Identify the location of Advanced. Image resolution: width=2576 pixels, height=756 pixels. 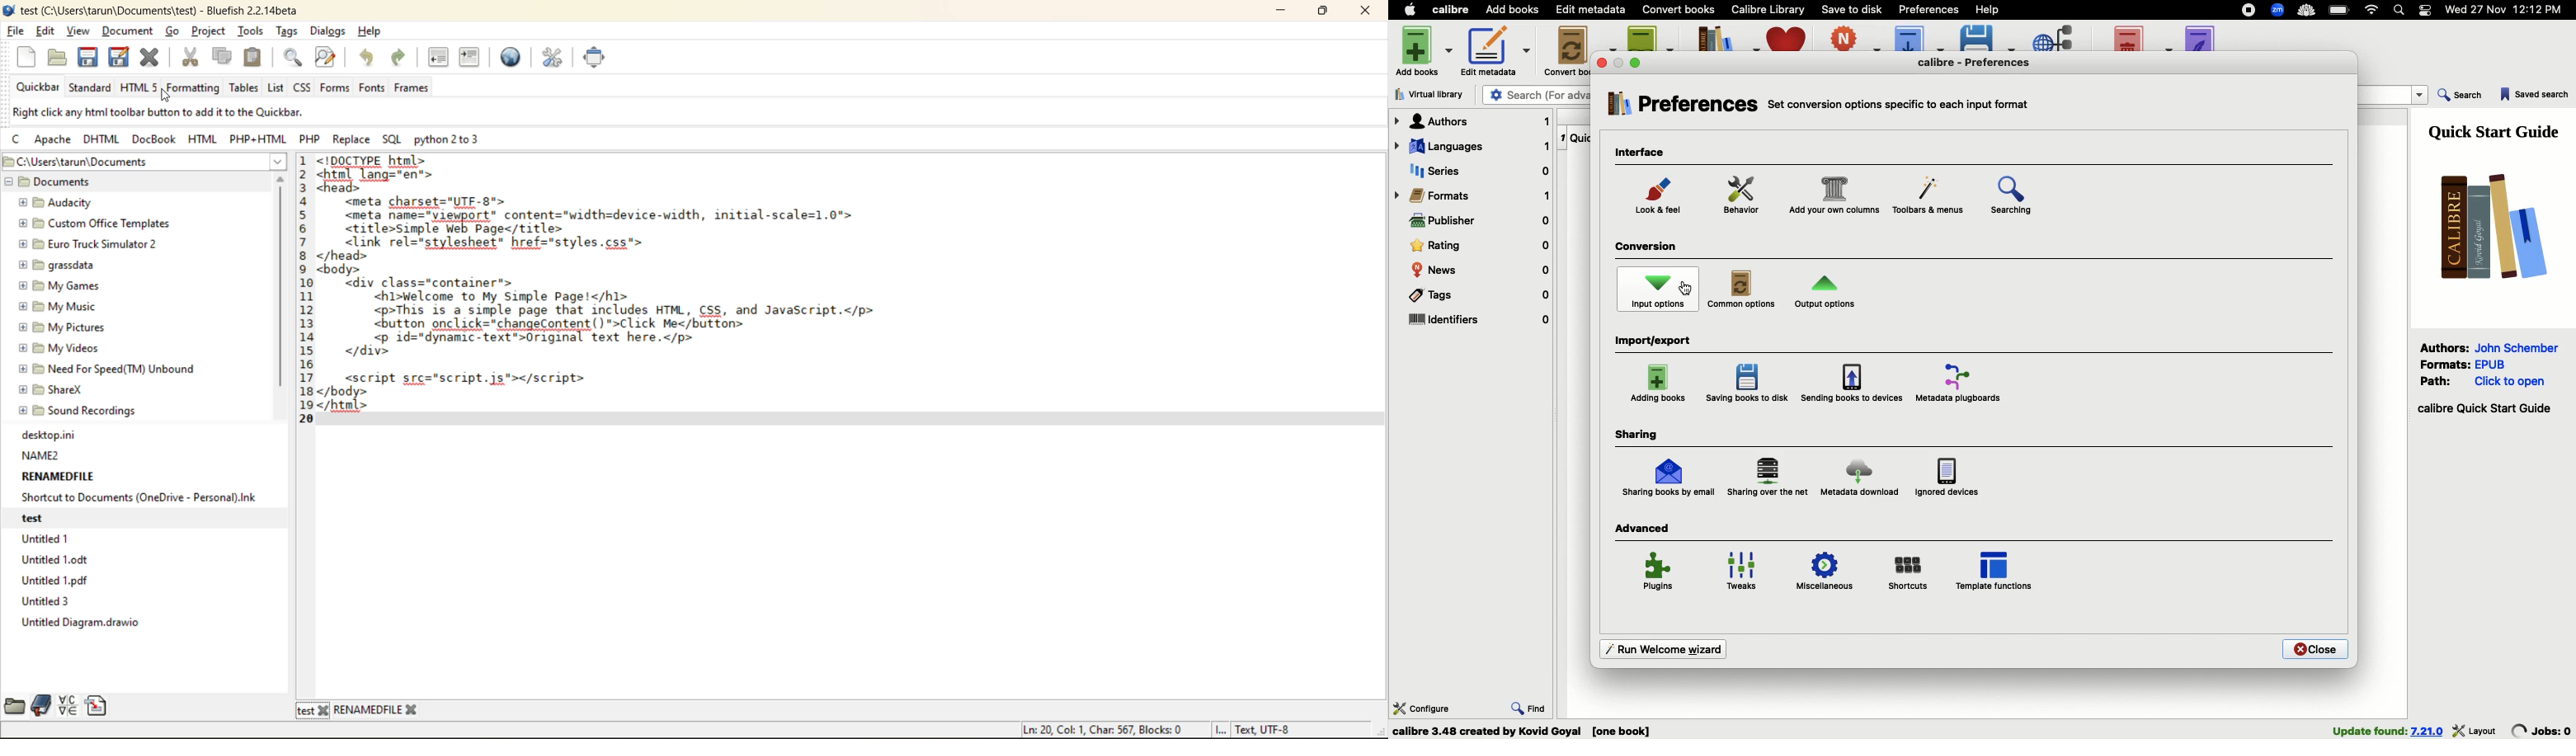
(1645, 528).